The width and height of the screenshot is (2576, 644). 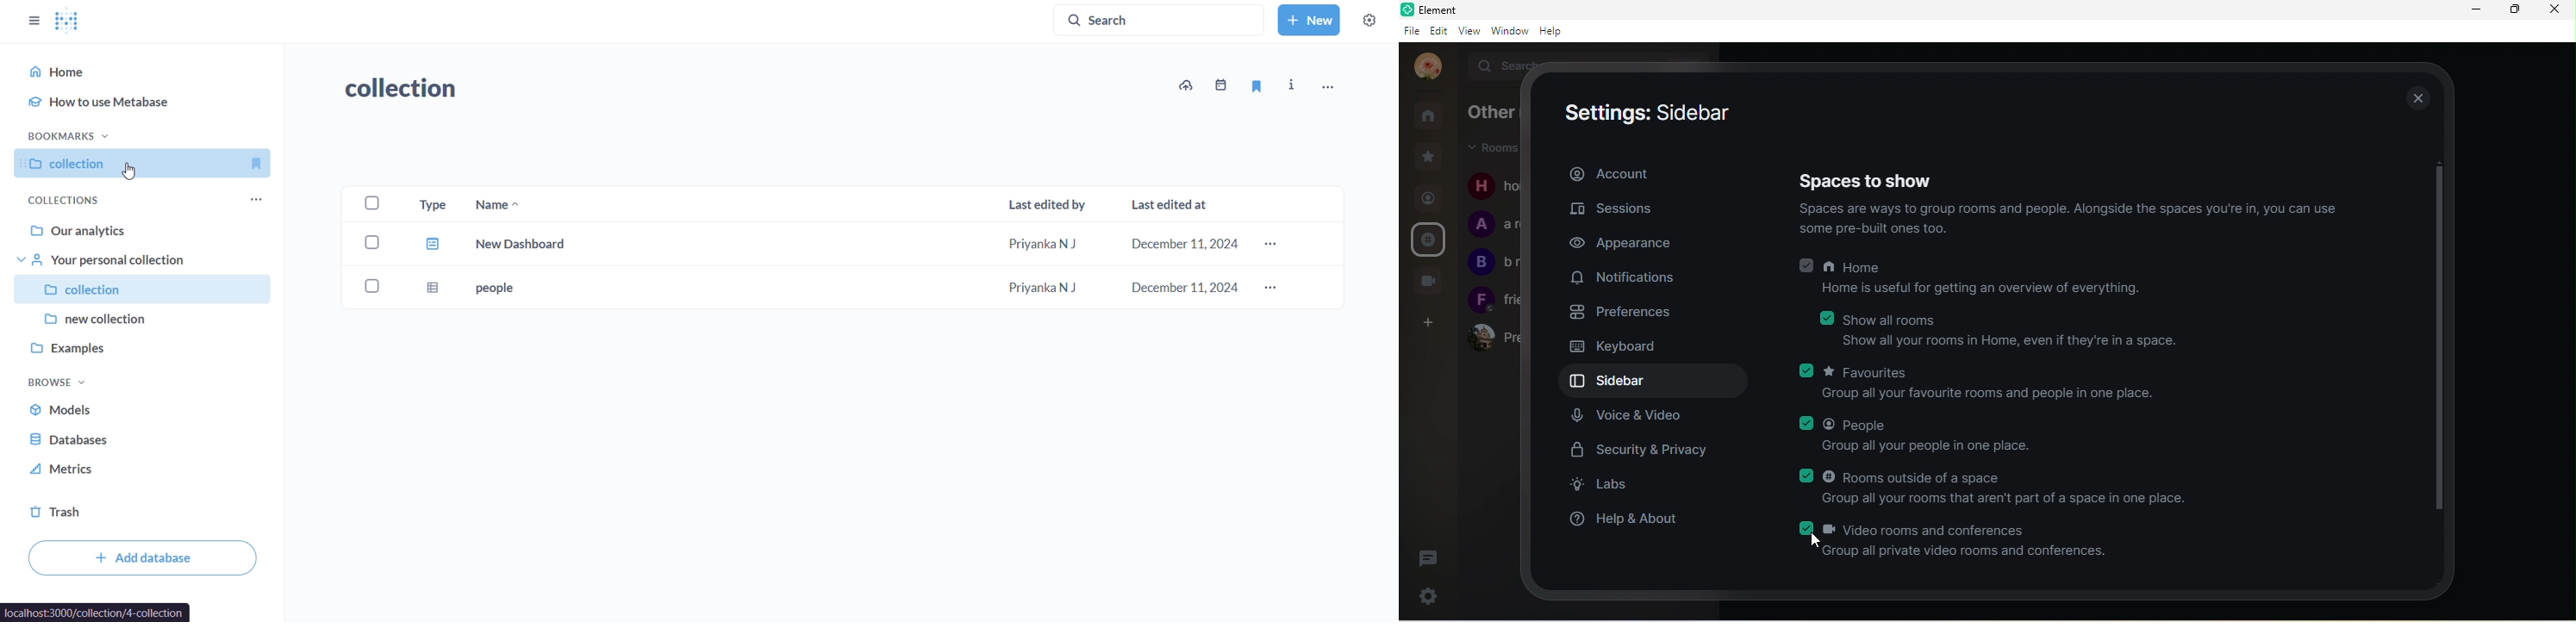 What do you see at coordinates (1820, 543) in the screenshot?
I see `cursor movement` at bounding box center [1820, 543].